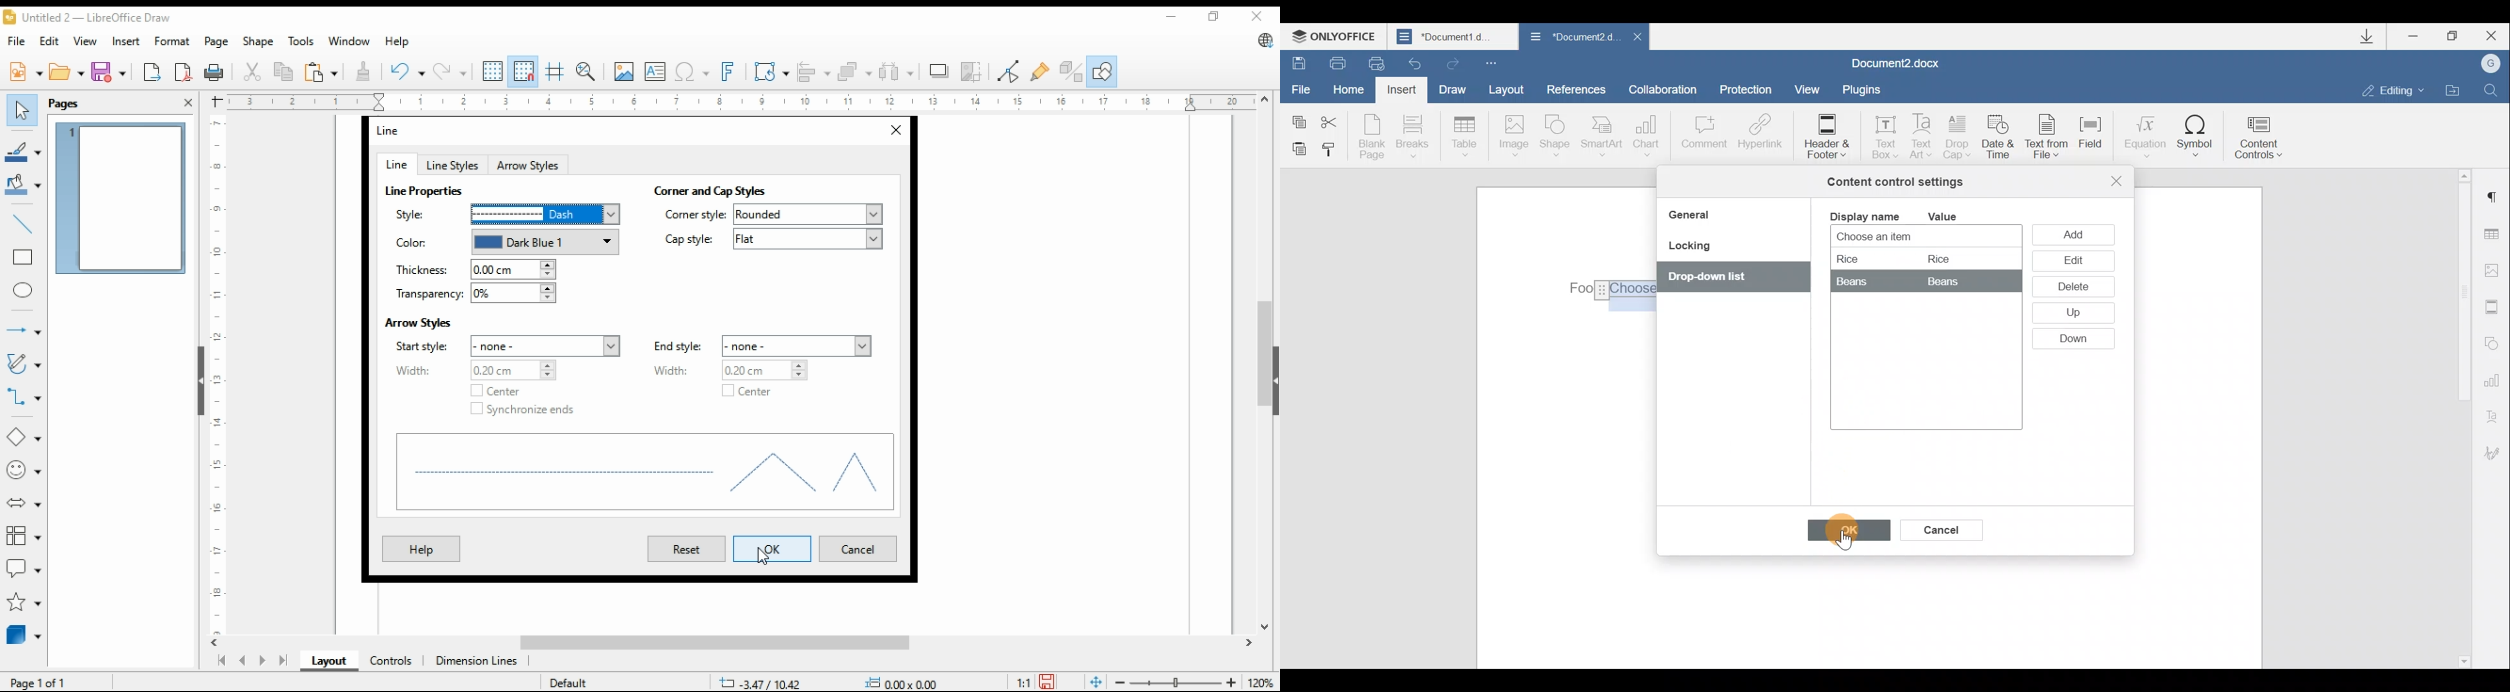 The height and width of the screenshot is (700, 2520). I want to click on OK, so click(1843, 533).